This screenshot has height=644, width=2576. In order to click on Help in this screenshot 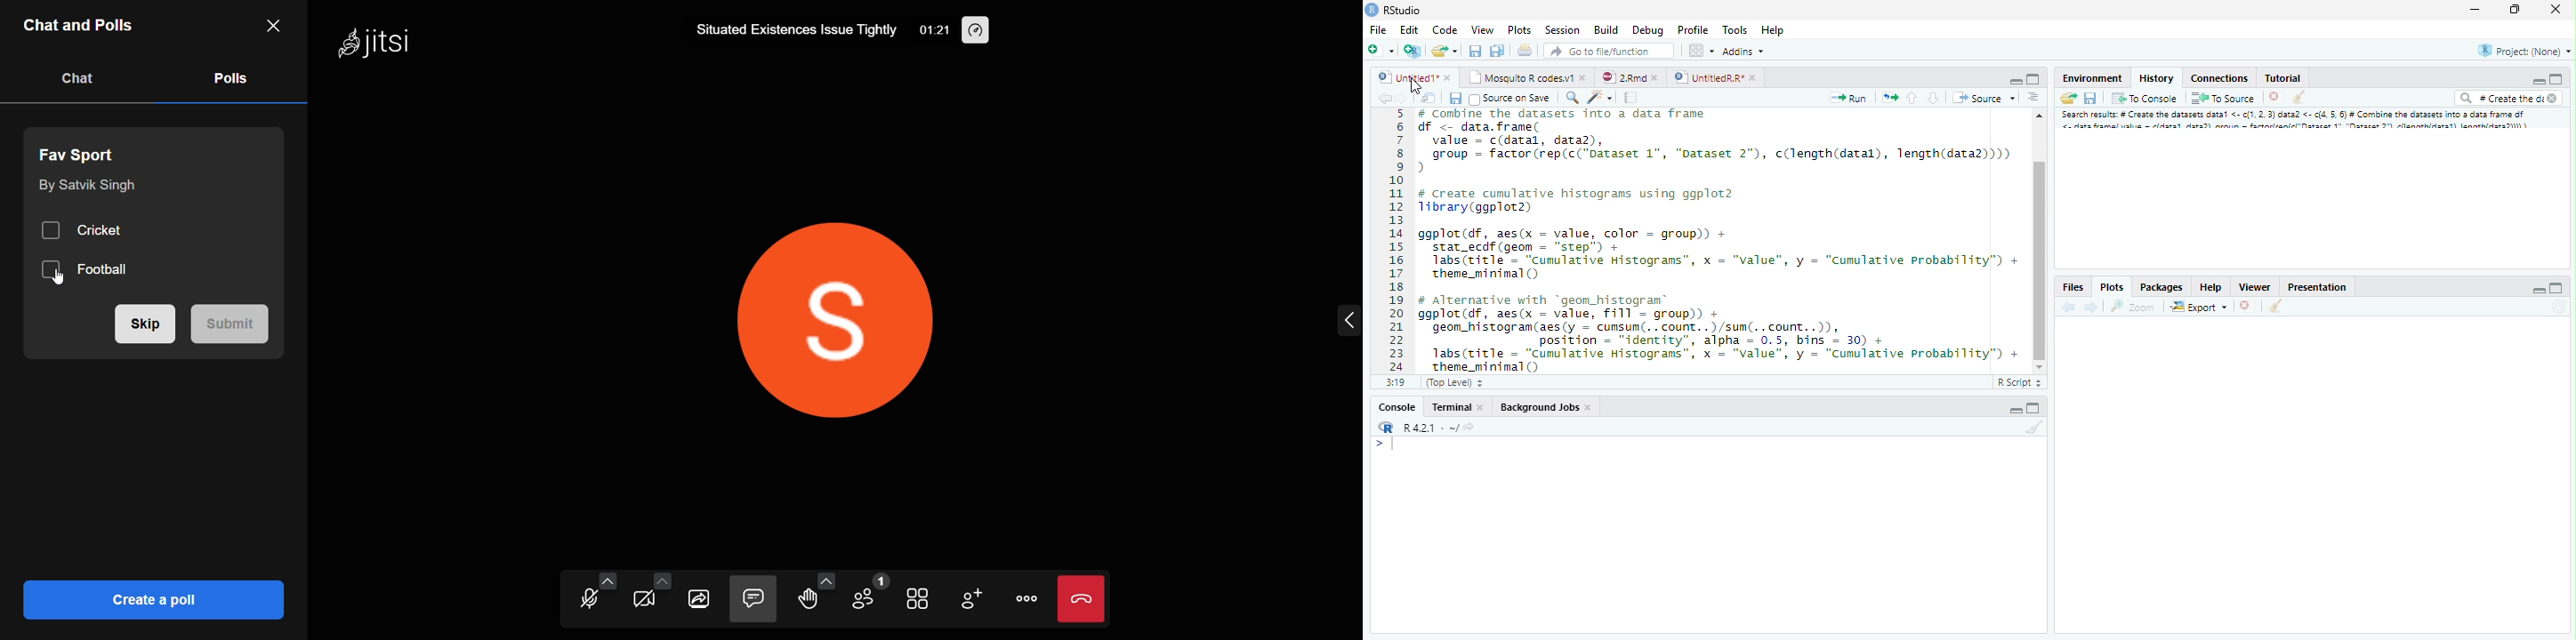, I will do `click(2210, 286)`.